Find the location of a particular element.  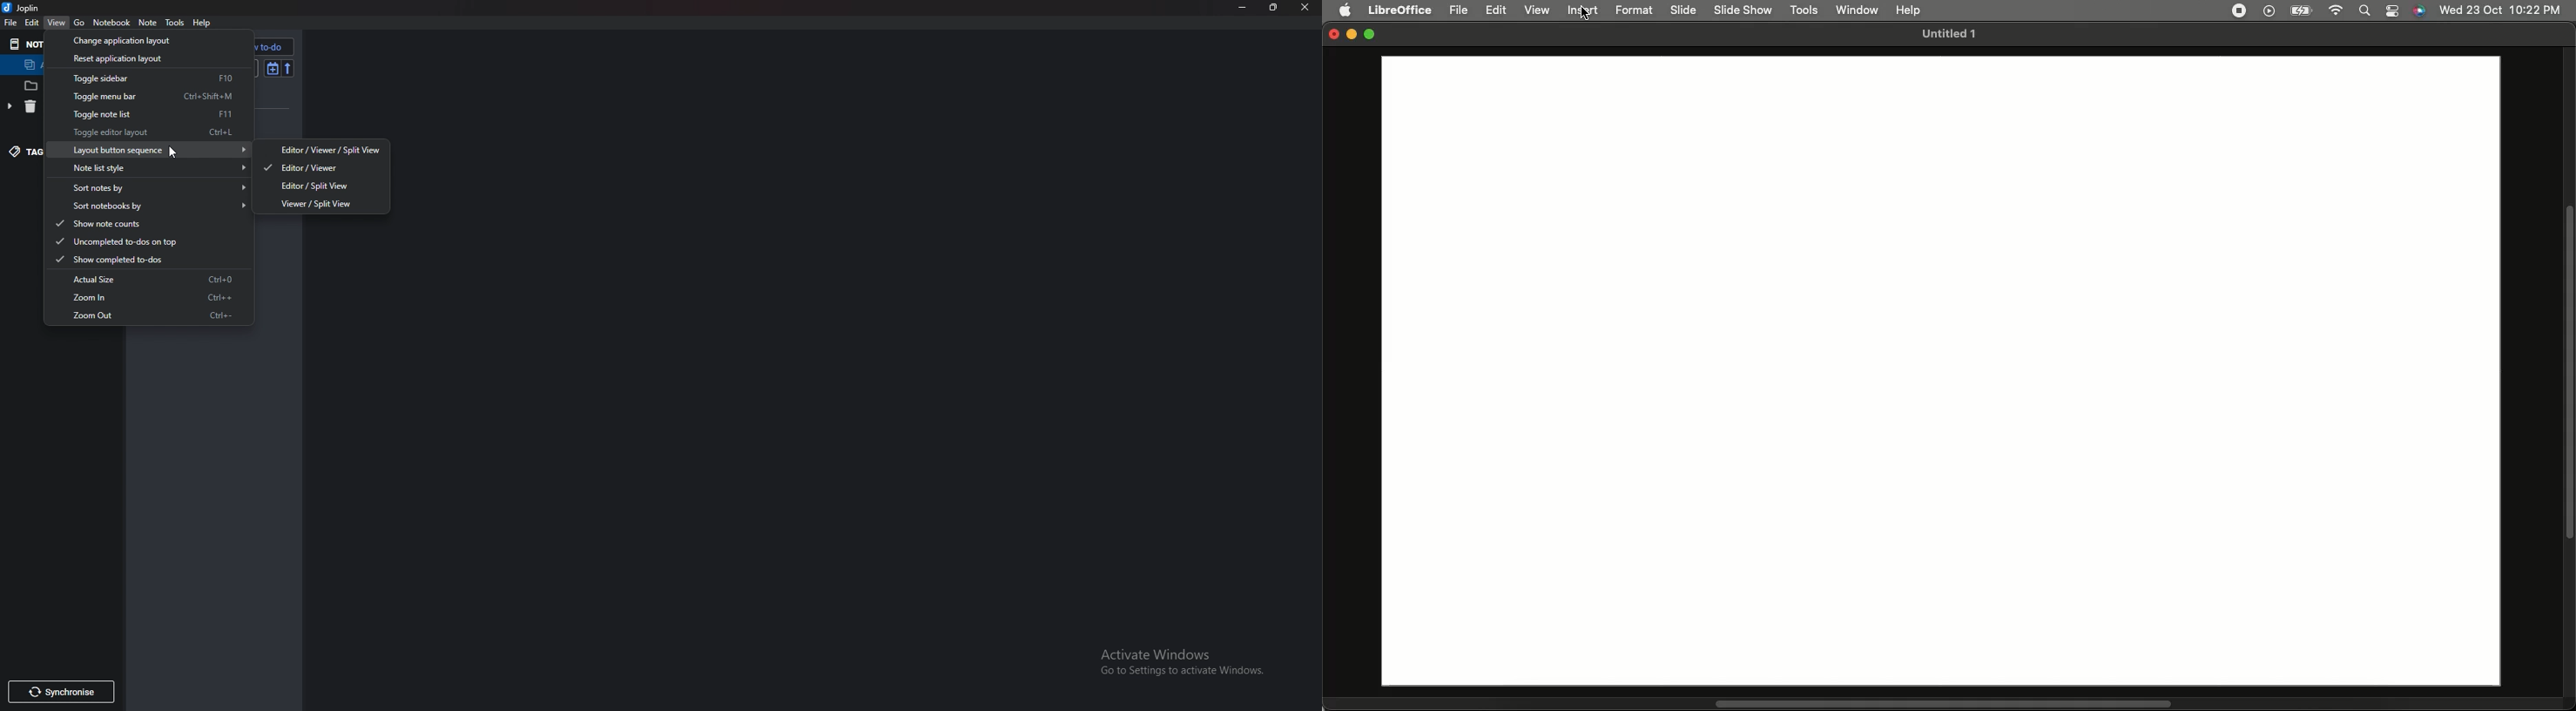

Edit is located at coordinates (1498, 10).